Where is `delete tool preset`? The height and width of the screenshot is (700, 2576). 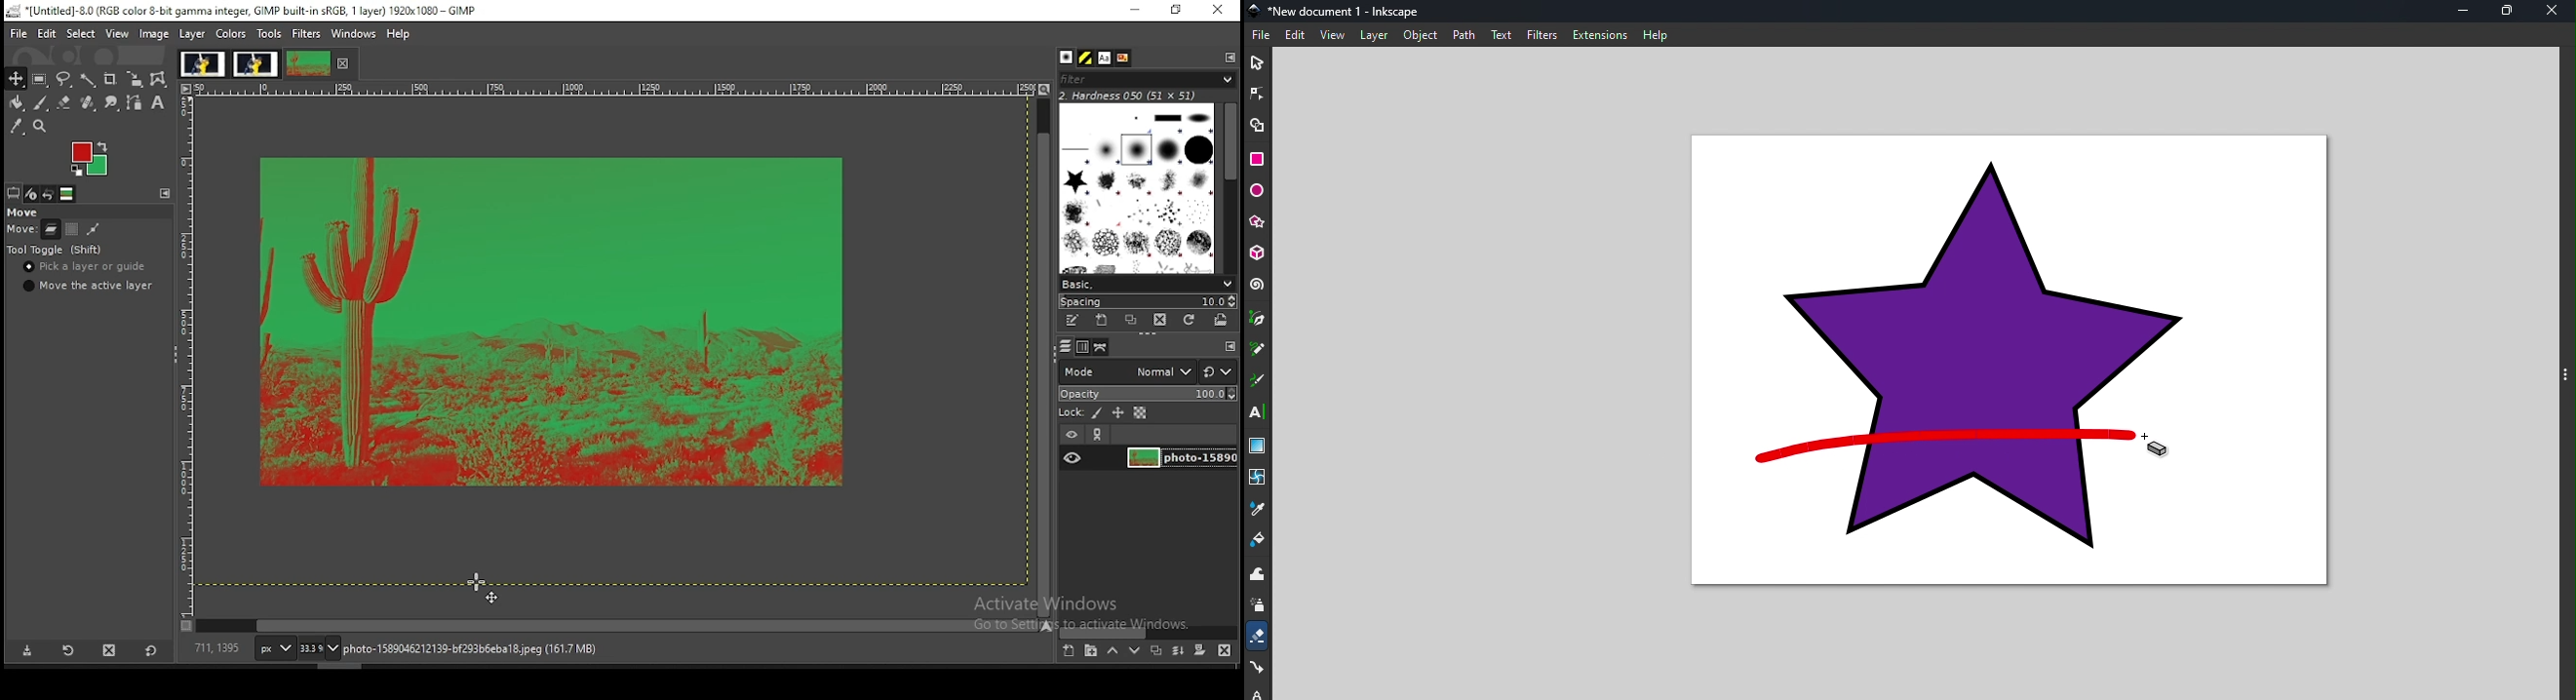
delete tool preset is located at coordinates (109, 650).